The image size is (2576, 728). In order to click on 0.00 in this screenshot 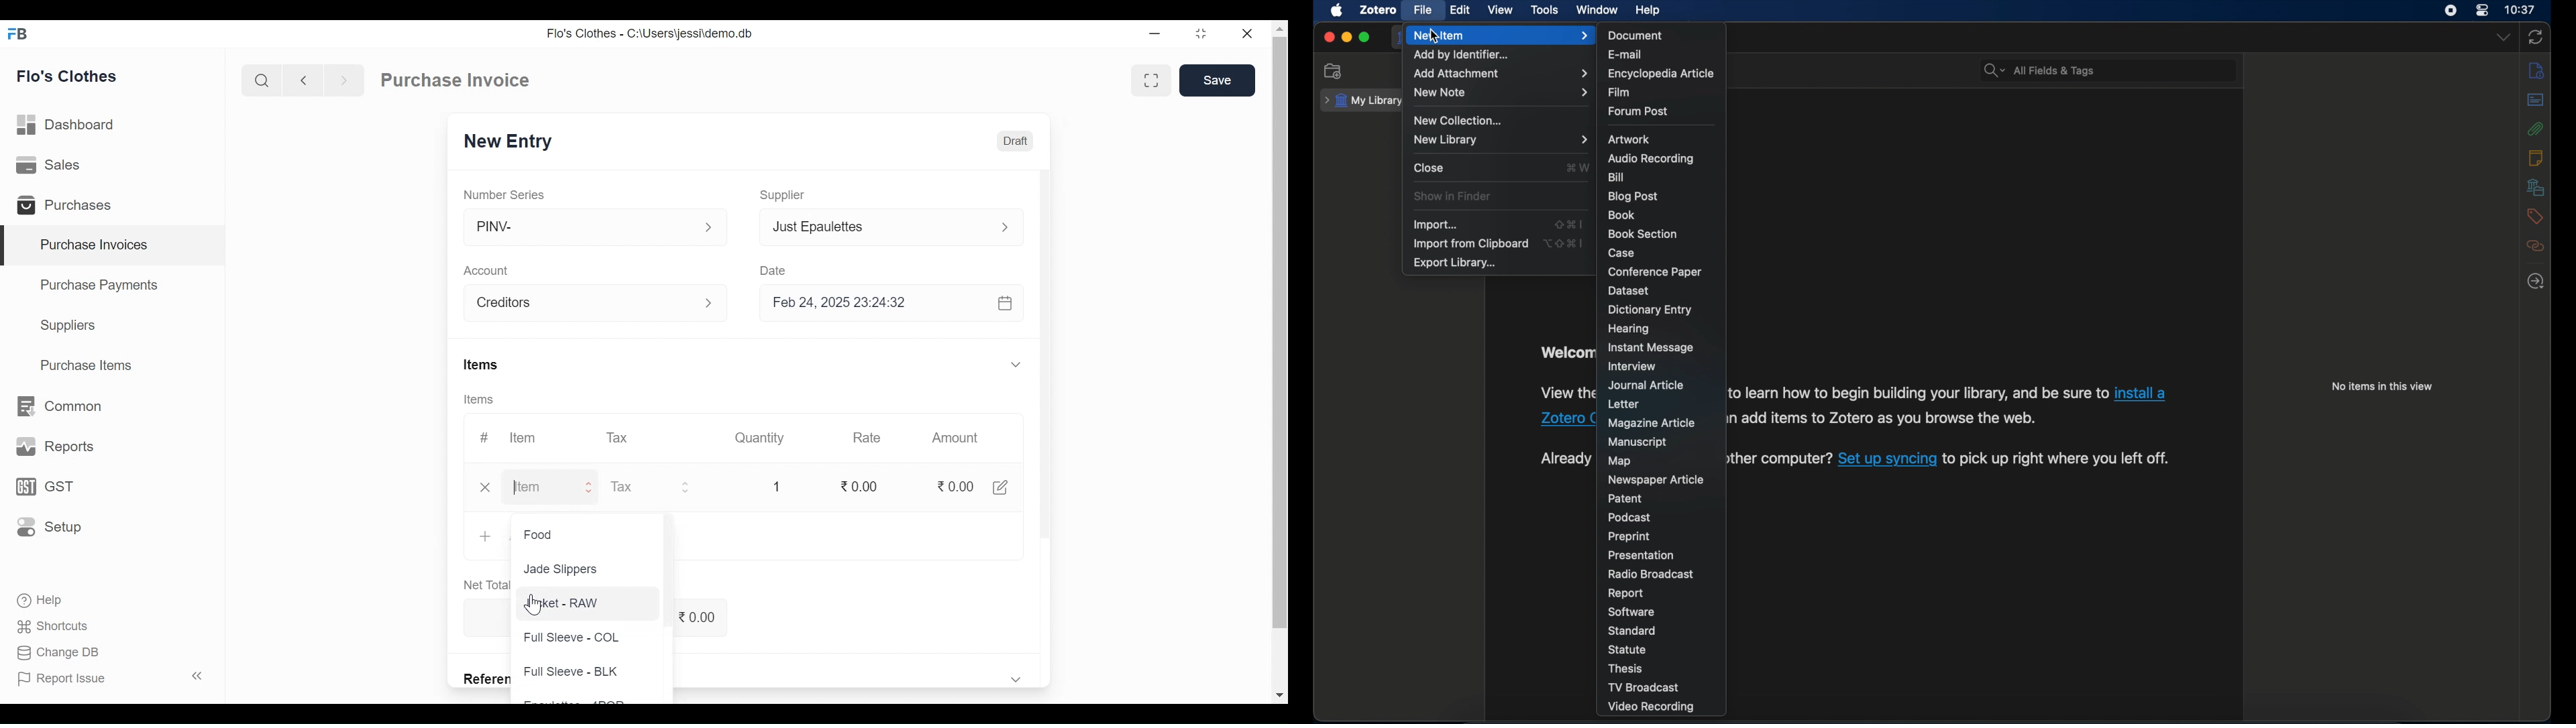, I will do `click(955, 485)`.